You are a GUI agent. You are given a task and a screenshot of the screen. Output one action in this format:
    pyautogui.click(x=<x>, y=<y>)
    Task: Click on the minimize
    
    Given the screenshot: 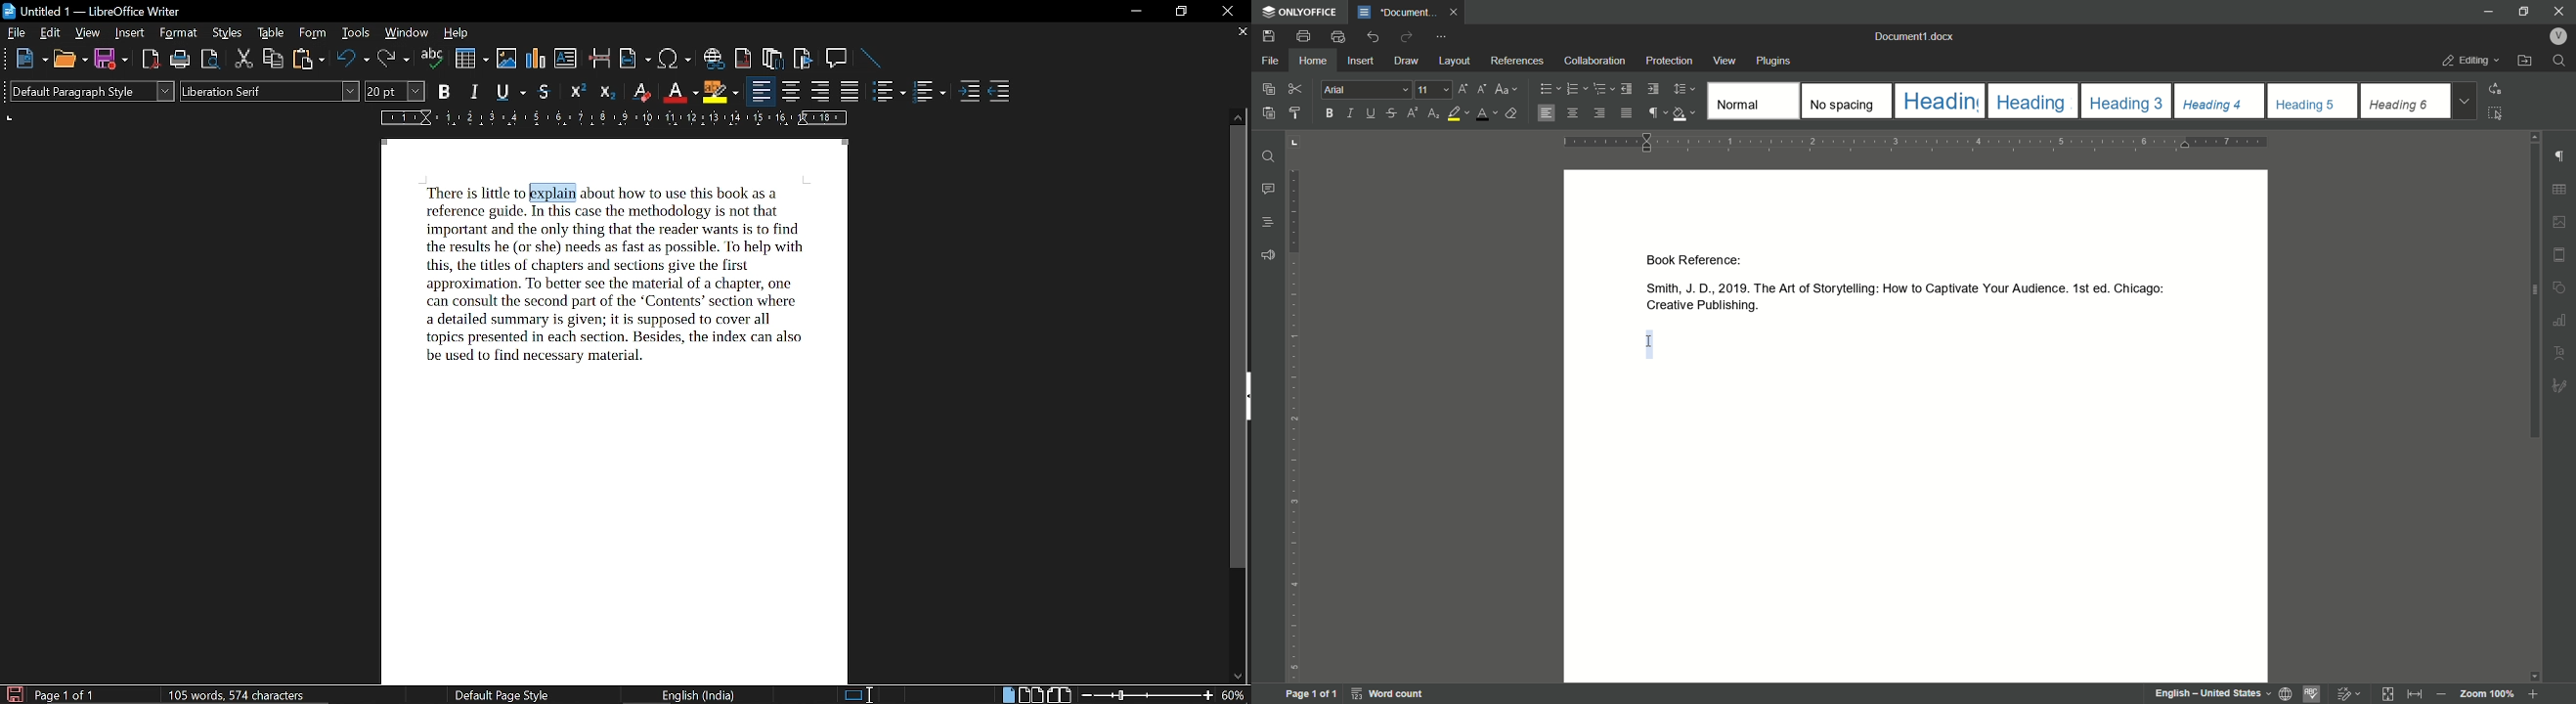 What is the action you would take?
    pyautogui.click(x=1137, y=11)
    